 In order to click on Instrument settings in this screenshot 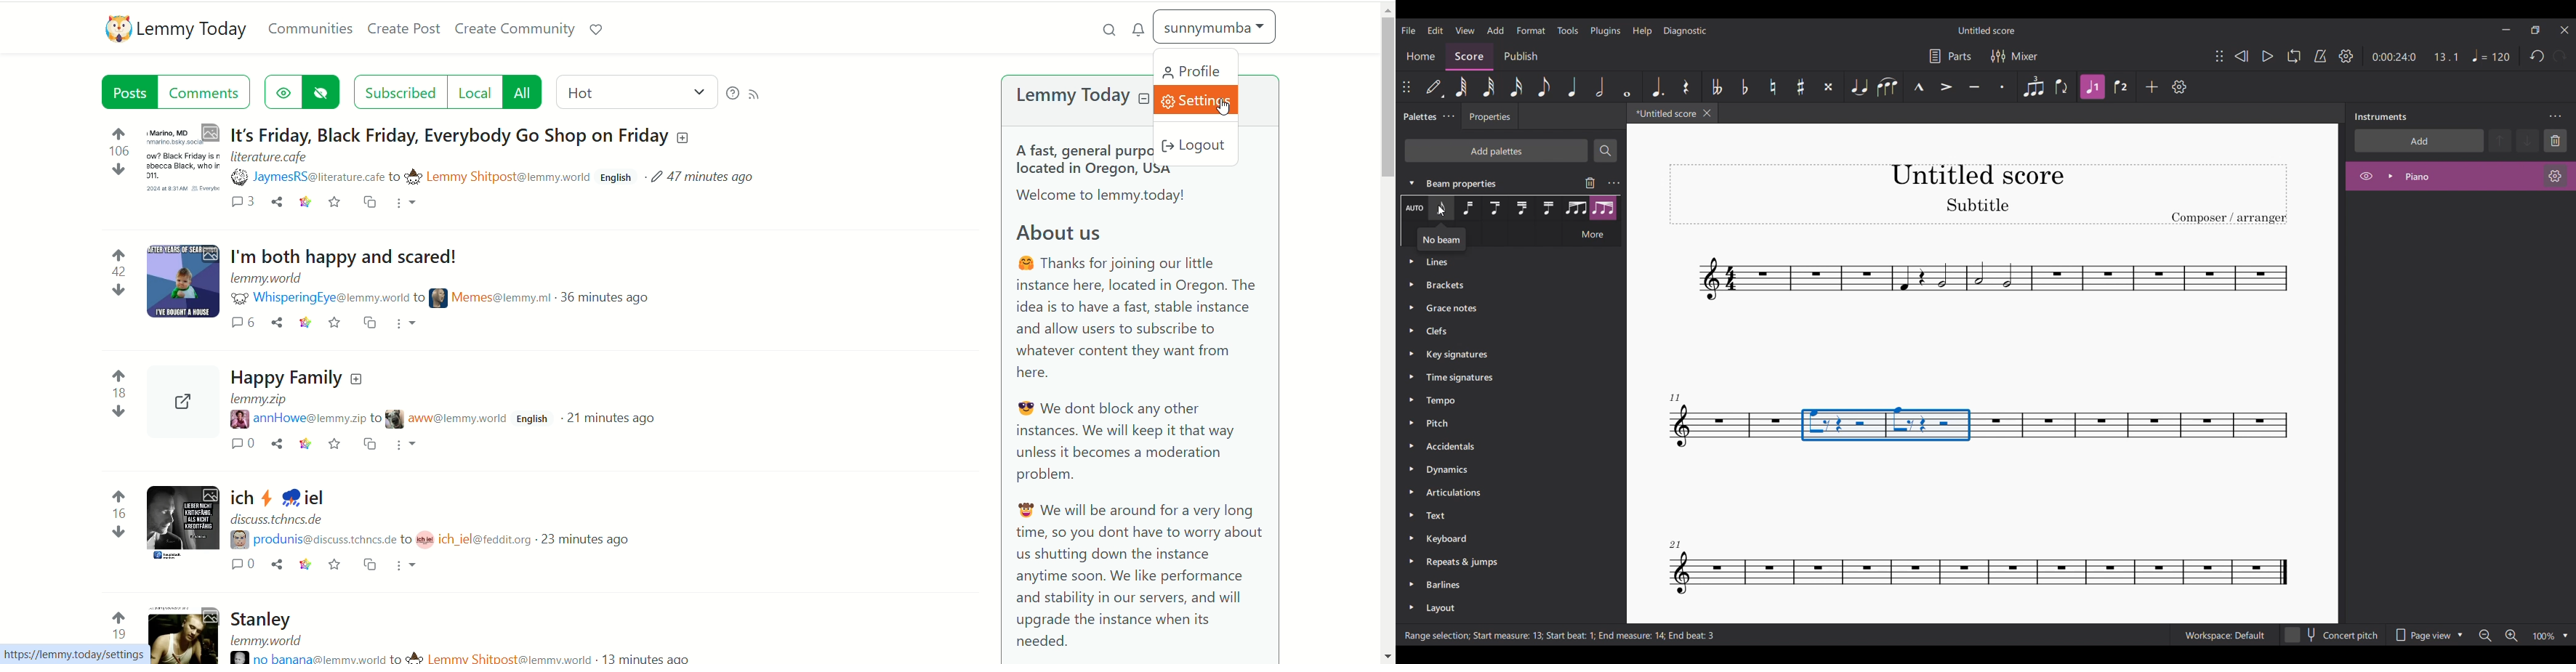, I will do `click(1614, 183)`.